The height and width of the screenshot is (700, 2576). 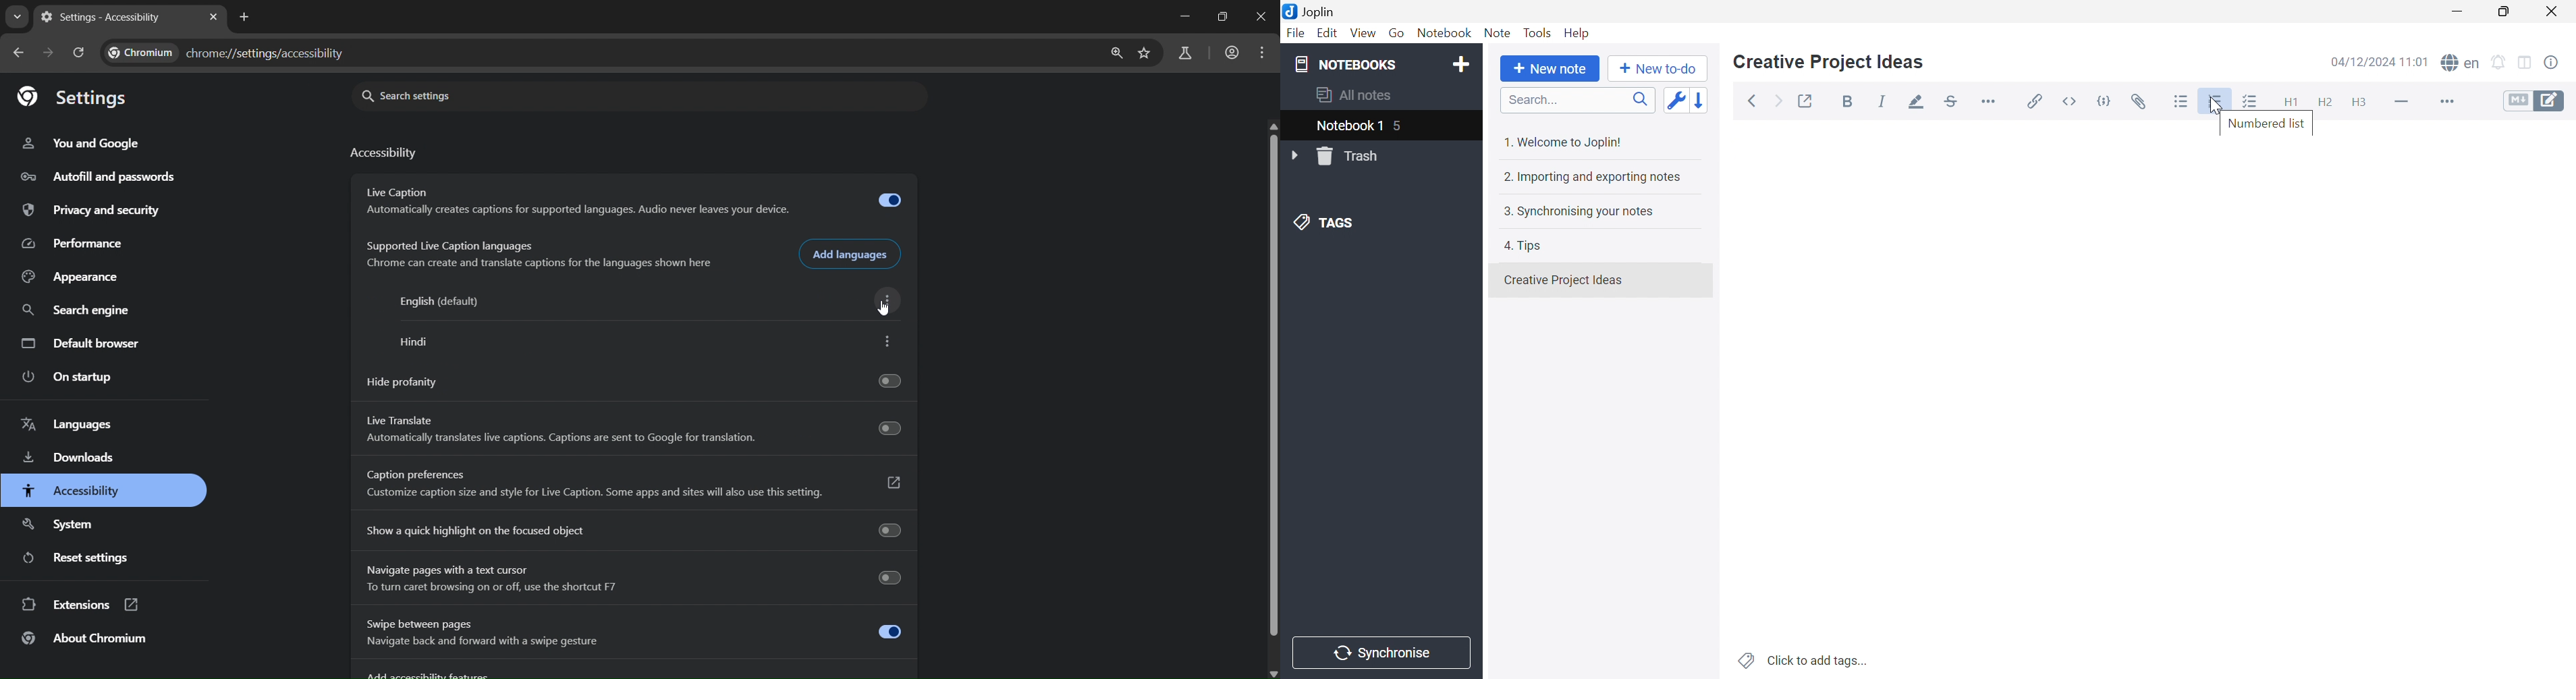 What do you see at coordinates (1351, 94) in the screenshot?
I see `All notes` at bounding box center [1351, 94].